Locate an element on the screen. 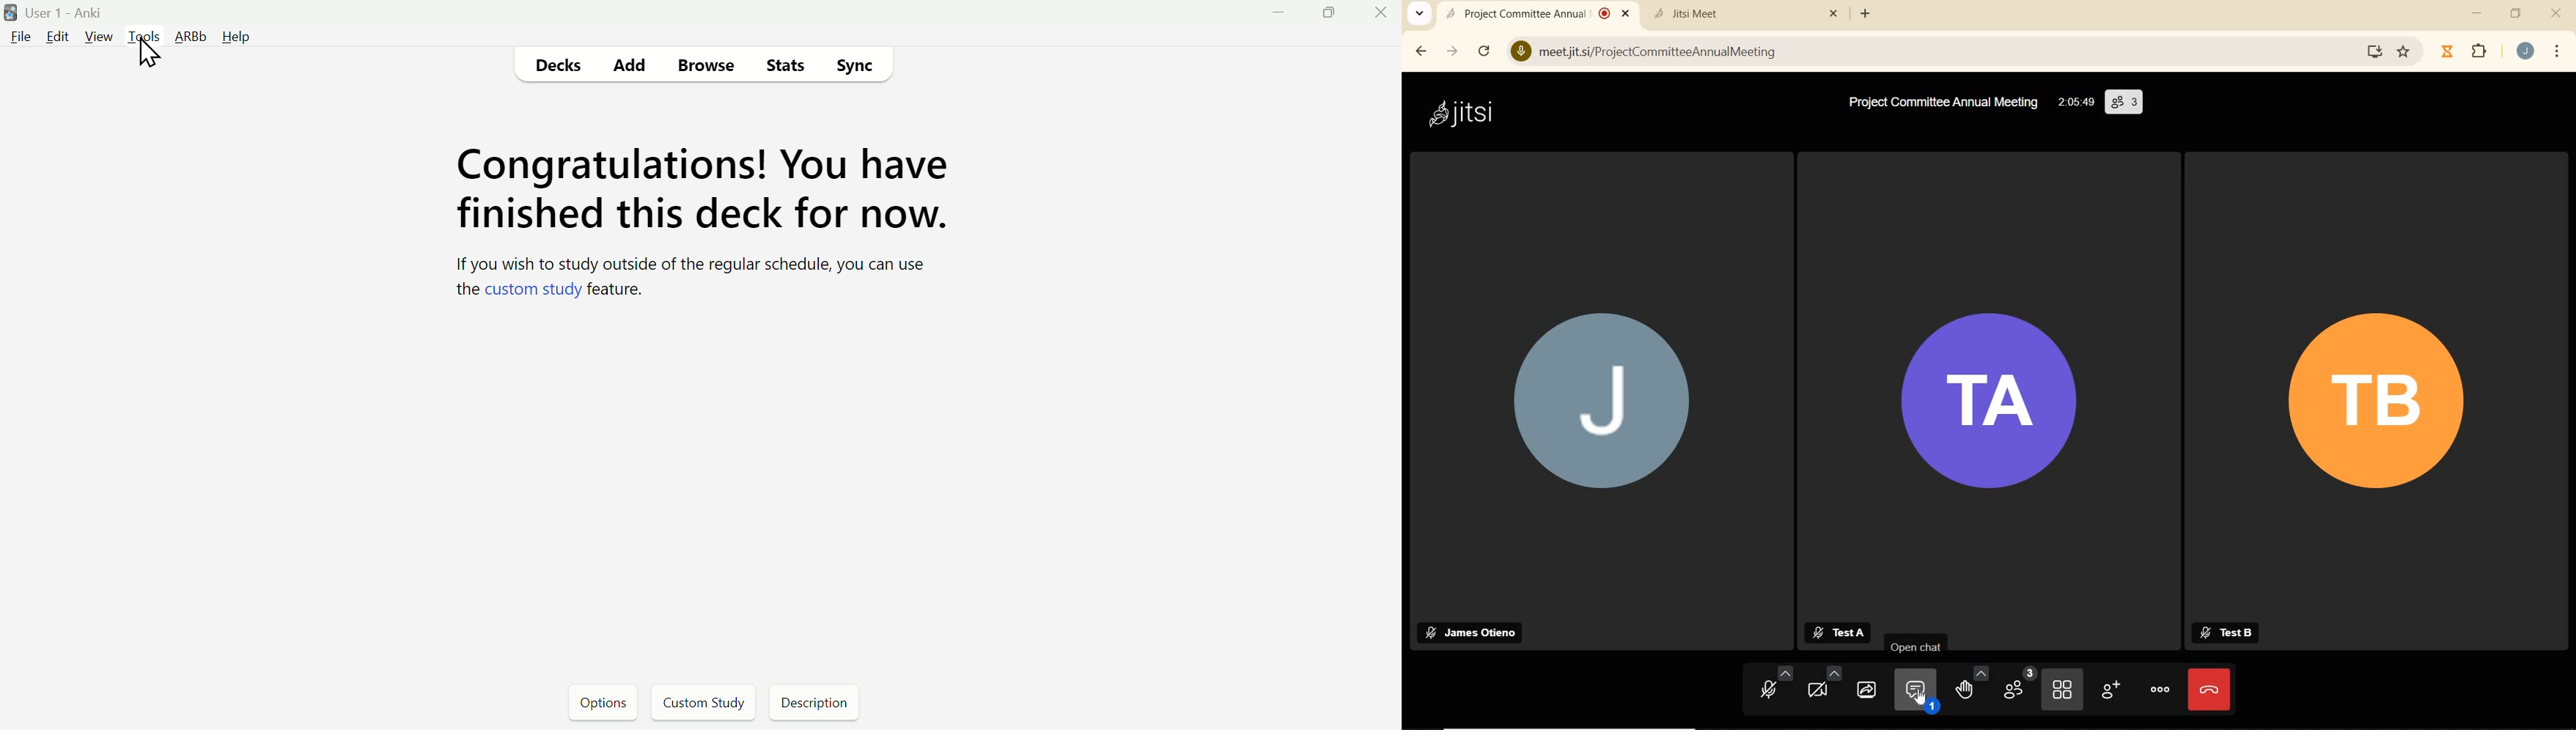 The width and height of the screenshot is (2576, 756). Stats is located at coordinates (784, 67).